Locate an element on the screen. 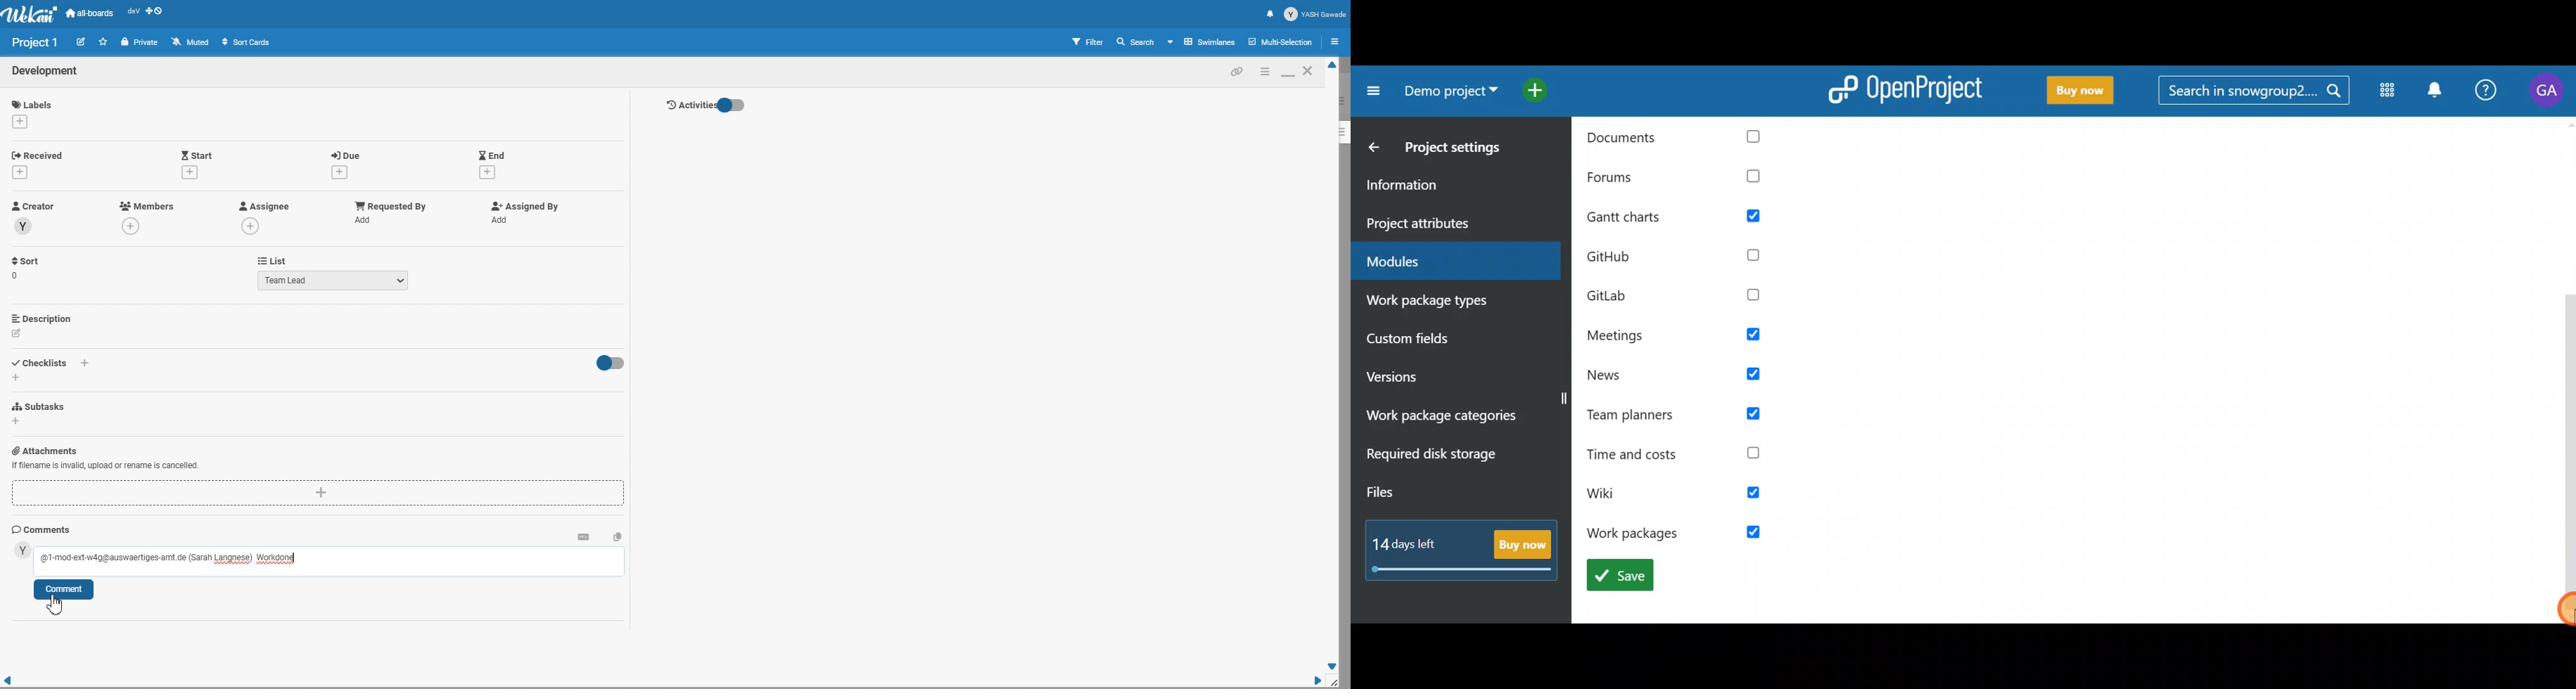 The height and width of the screenshot is (700, 2576). Project settings is located at coordinates (1459, 151).